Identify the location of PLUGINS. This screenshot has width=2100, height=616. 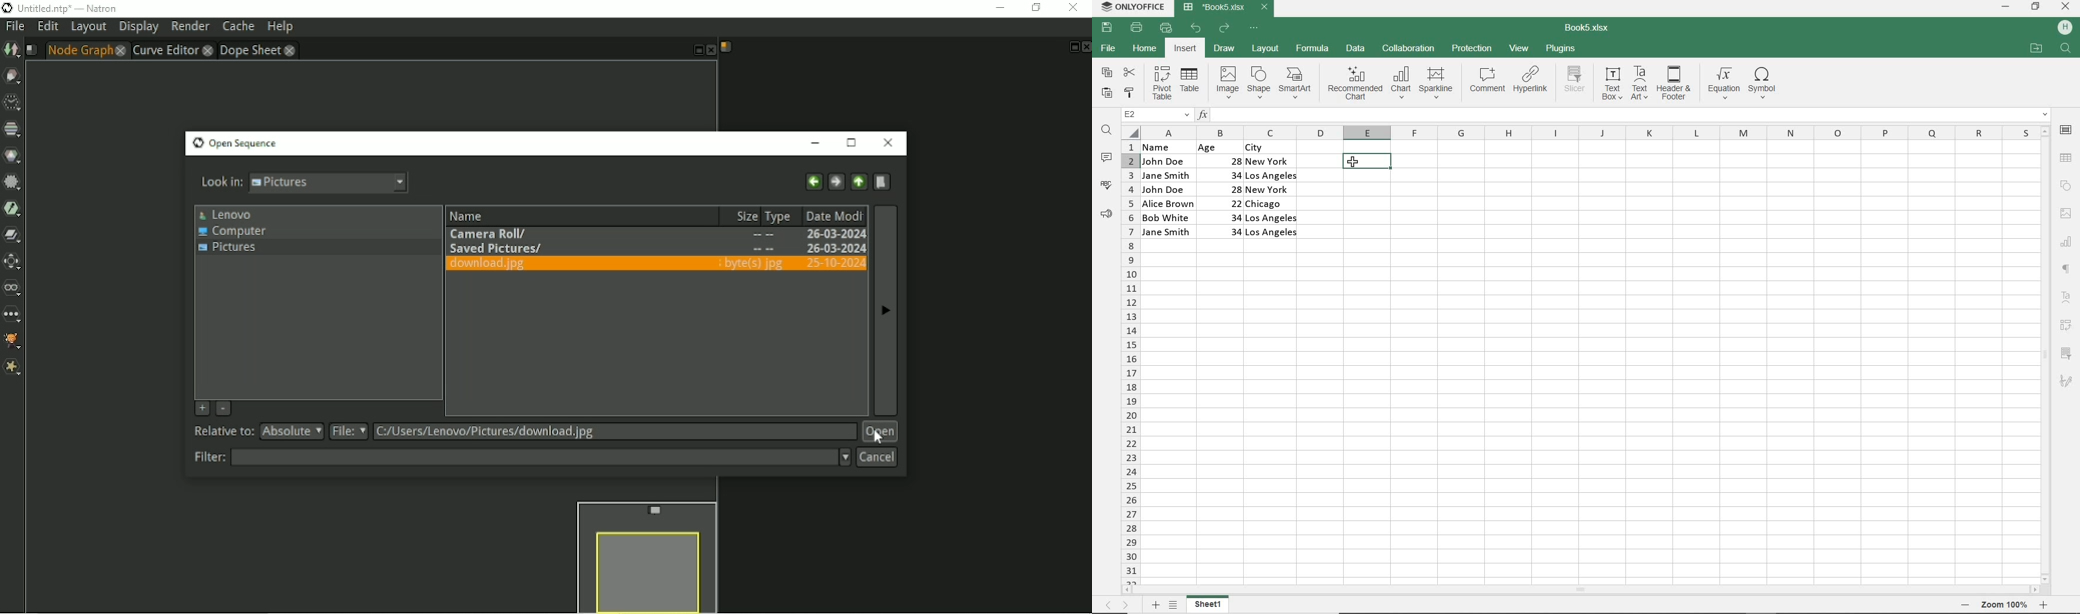
(1560, 48).